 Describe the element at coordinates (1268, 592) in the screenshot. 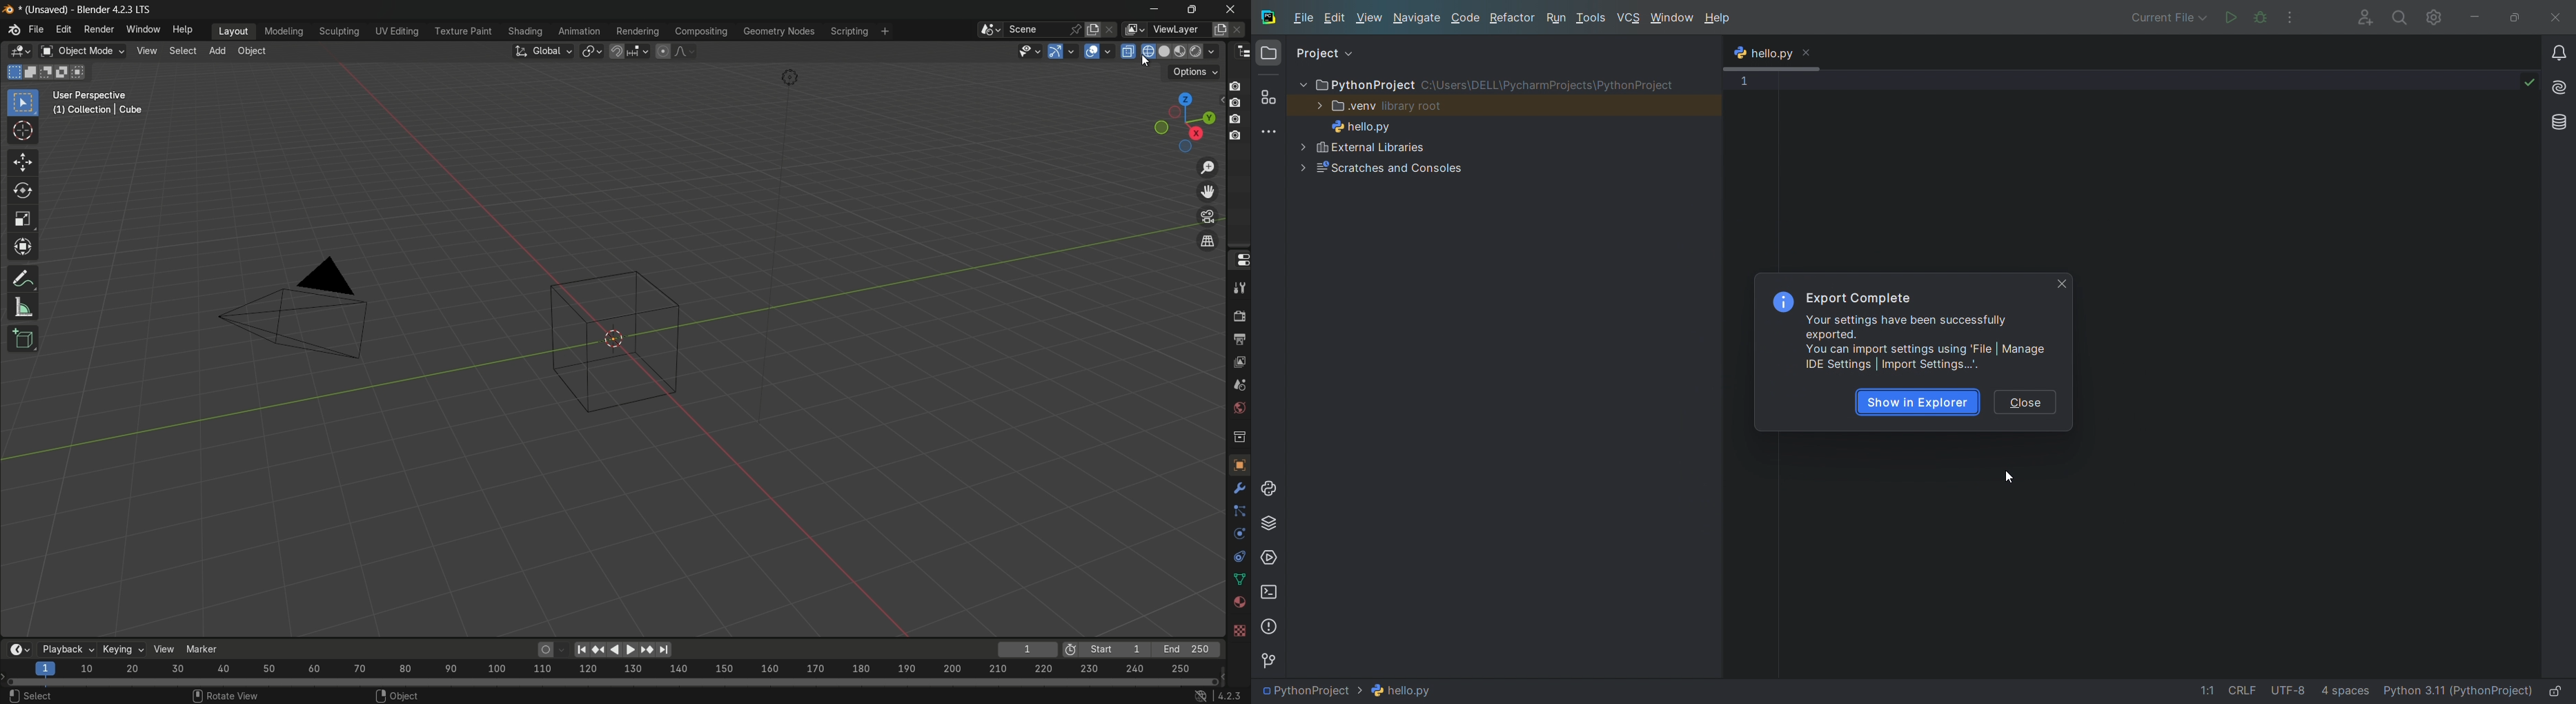

I see `terminal` at that location.